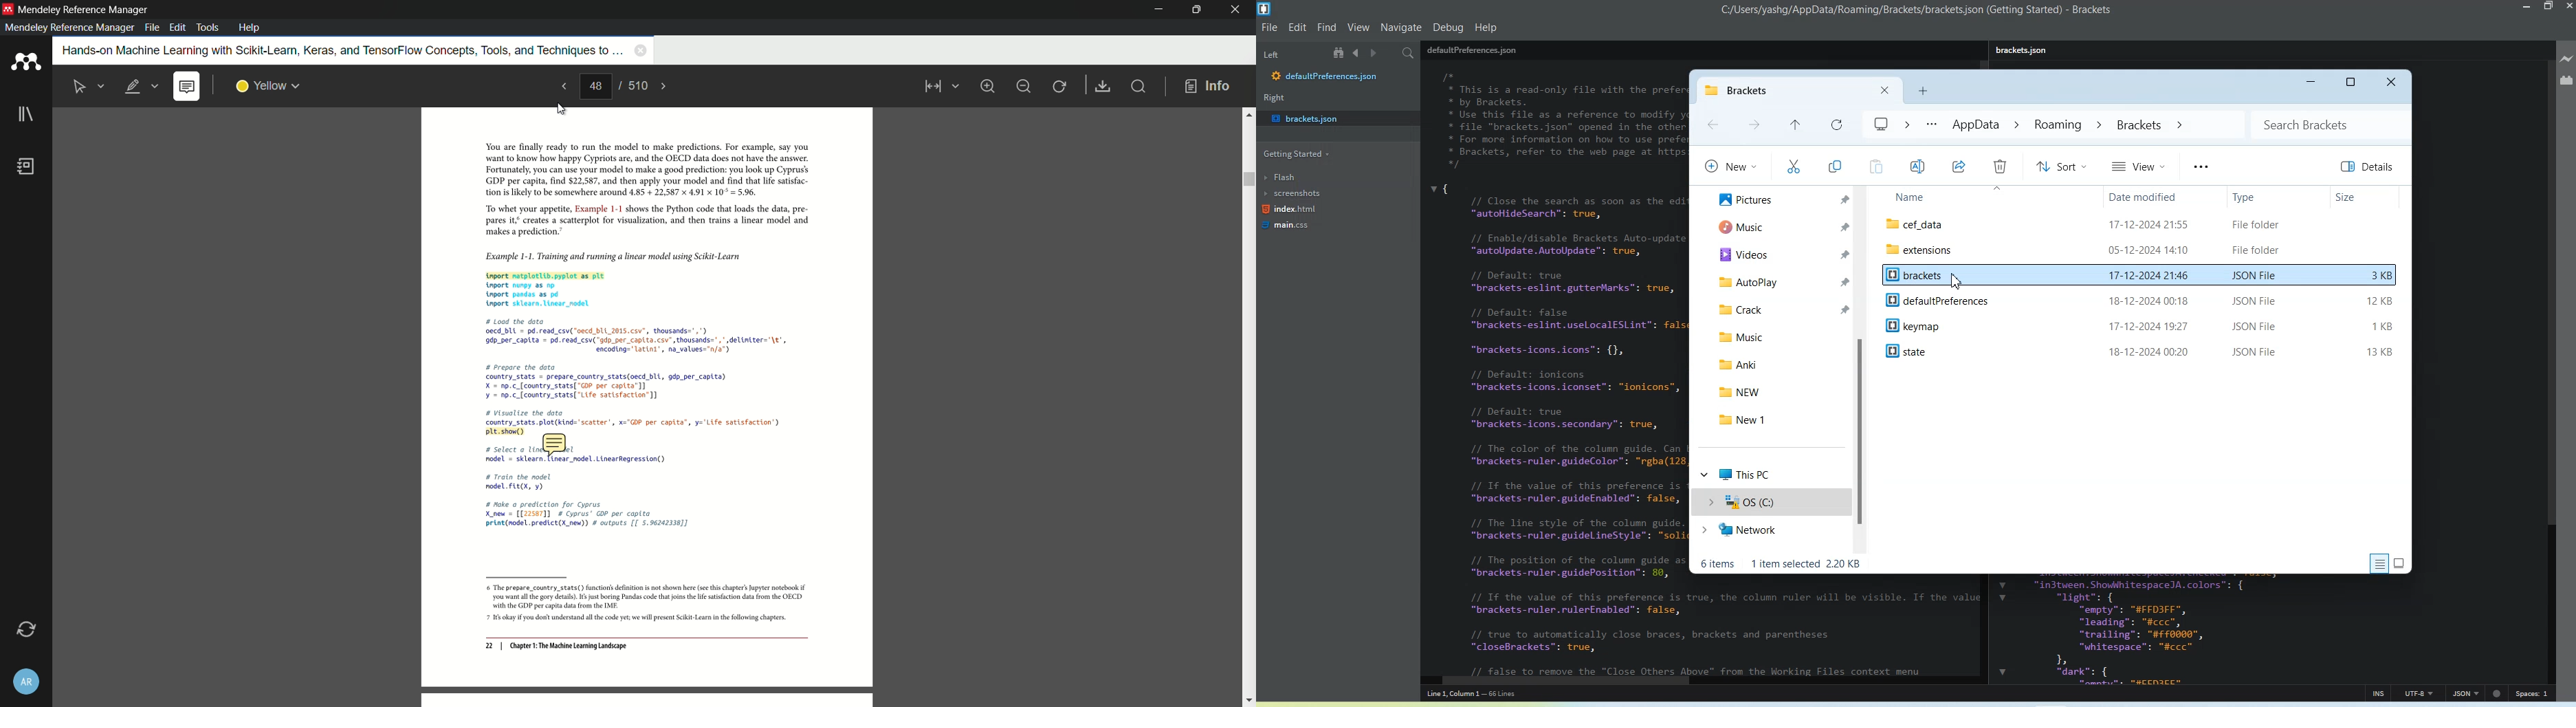 This screenshot has width=2576, height=728. What do you see at coordinates (2366, 196) in the screenshot?
I see `Size` at bounding box center [2366, 196].